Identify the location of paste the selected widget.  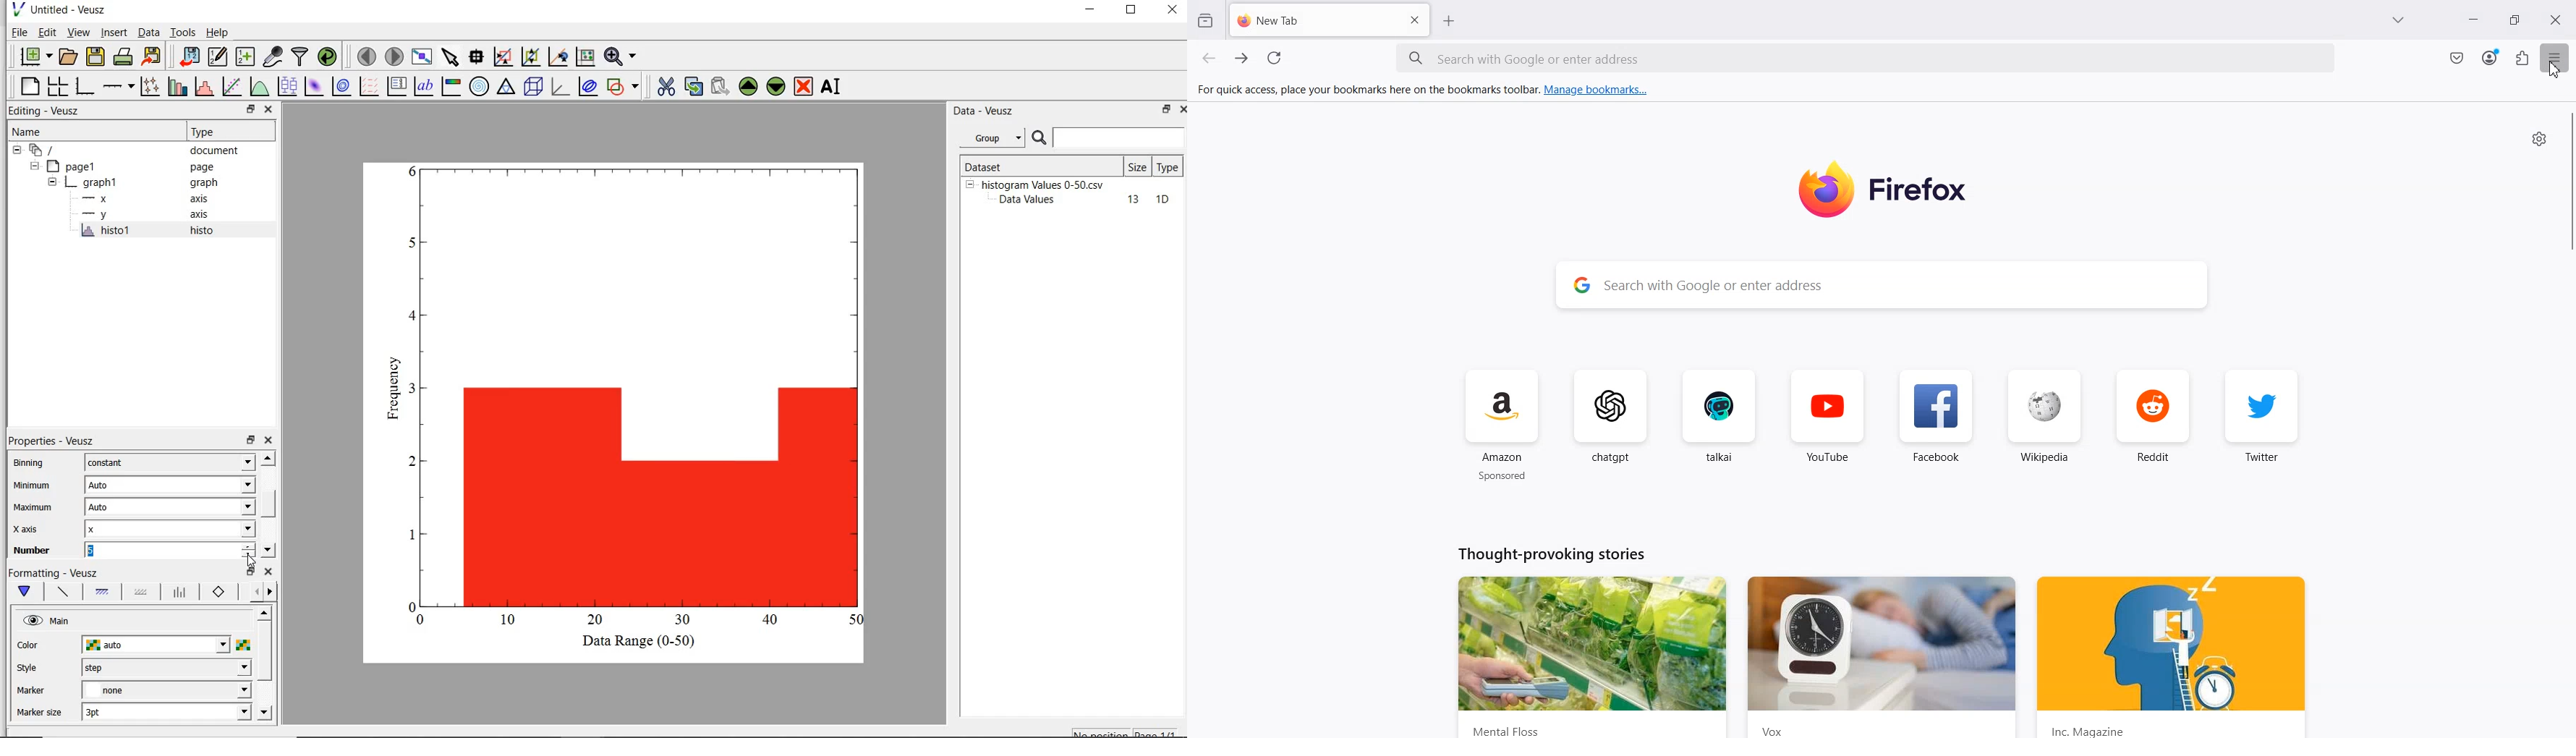
(719, 88).